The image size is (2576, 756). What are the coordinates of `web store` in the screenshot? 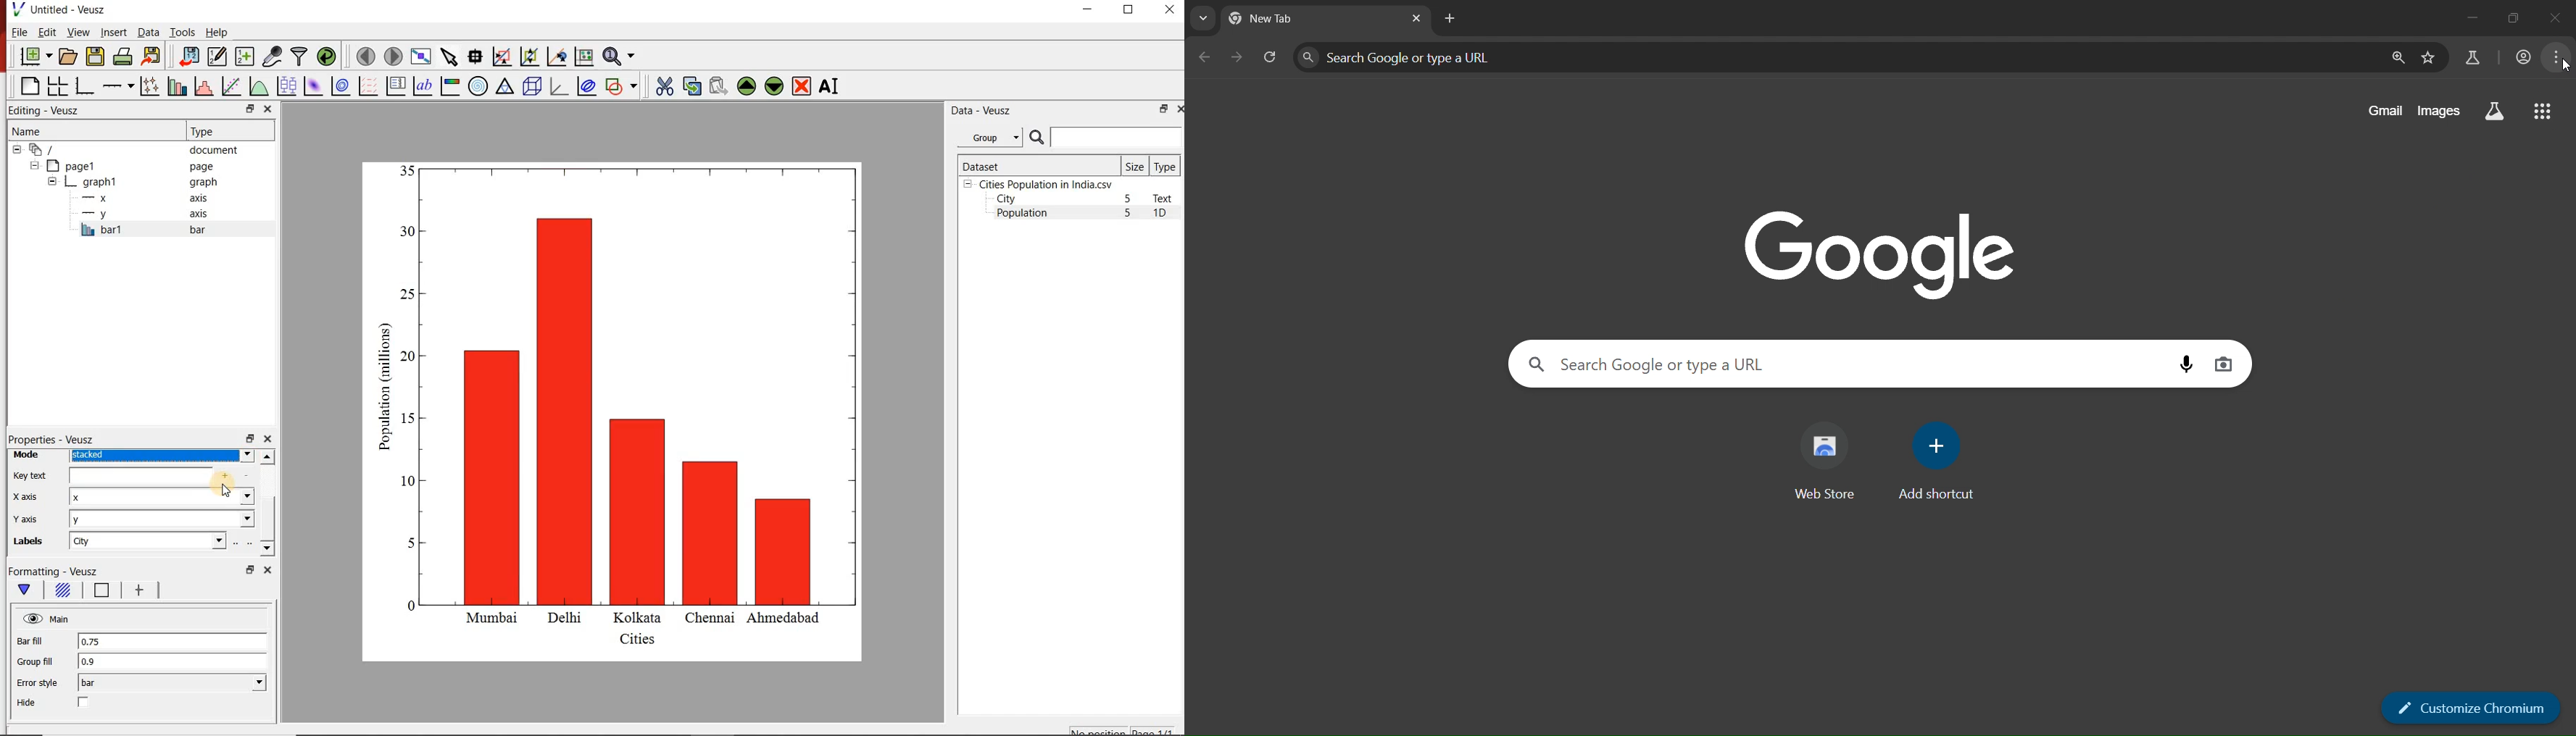 It's located at (1832, 461).